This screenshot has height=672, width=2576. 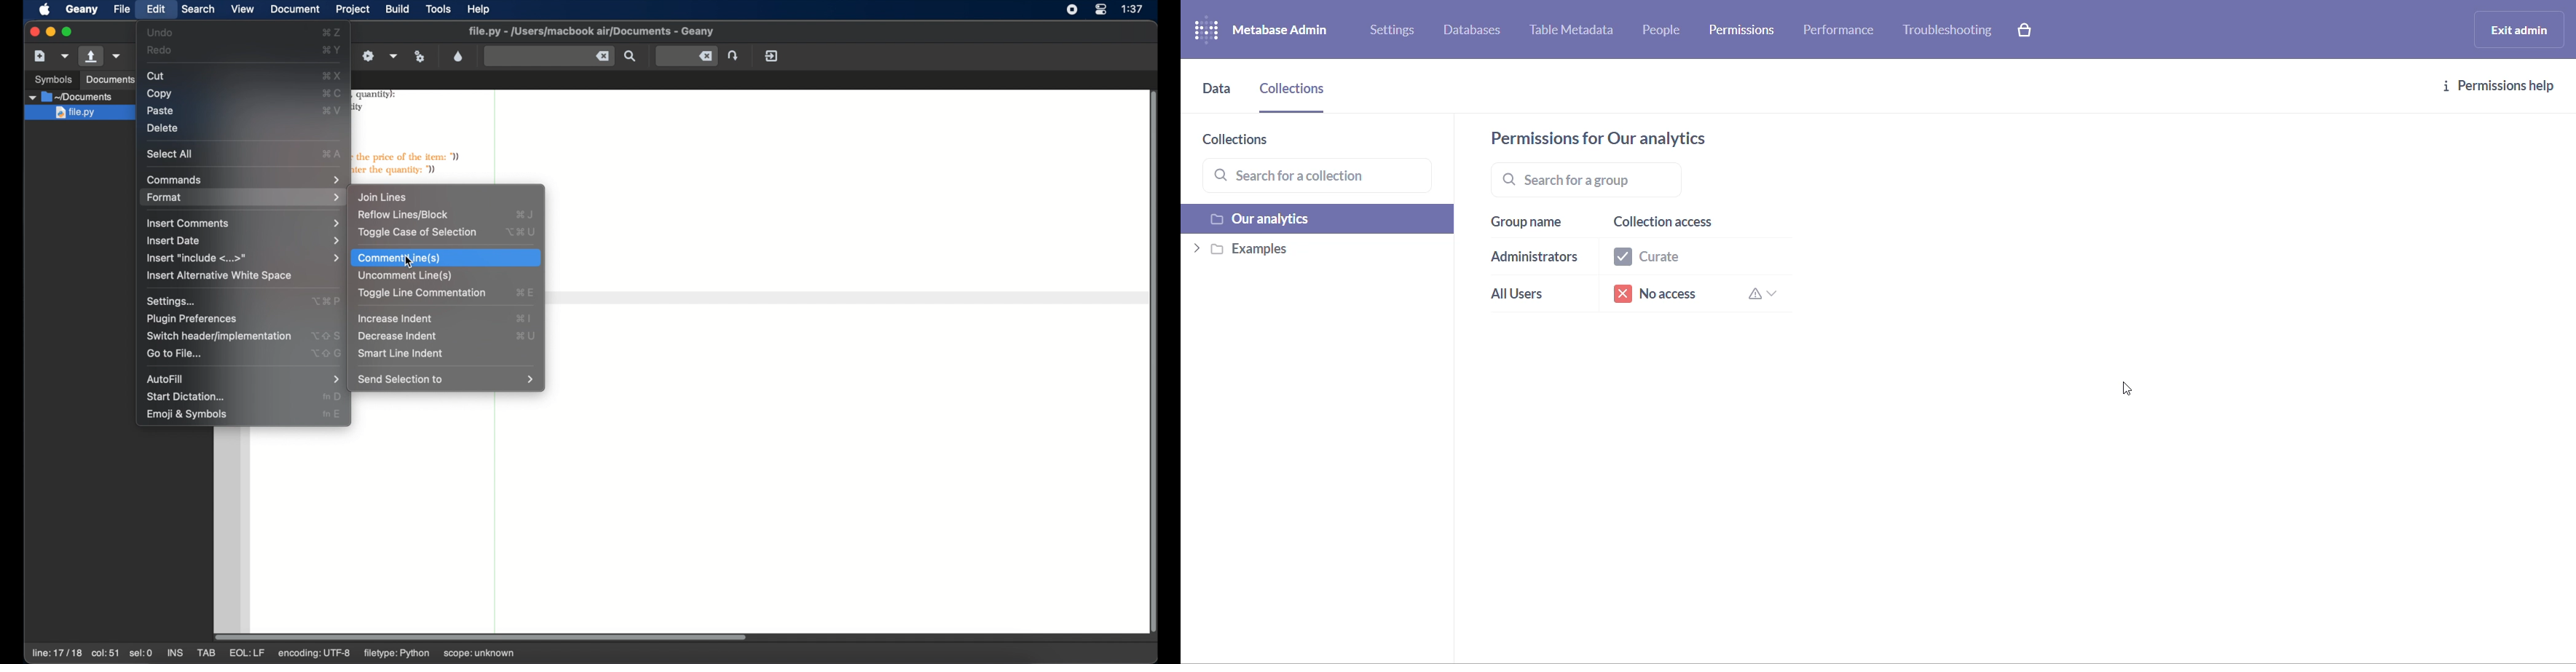 What do you see at coordinates (422, 293) in the screenshot?
I see `toggle line commentation` at bounding box center [422, 293].